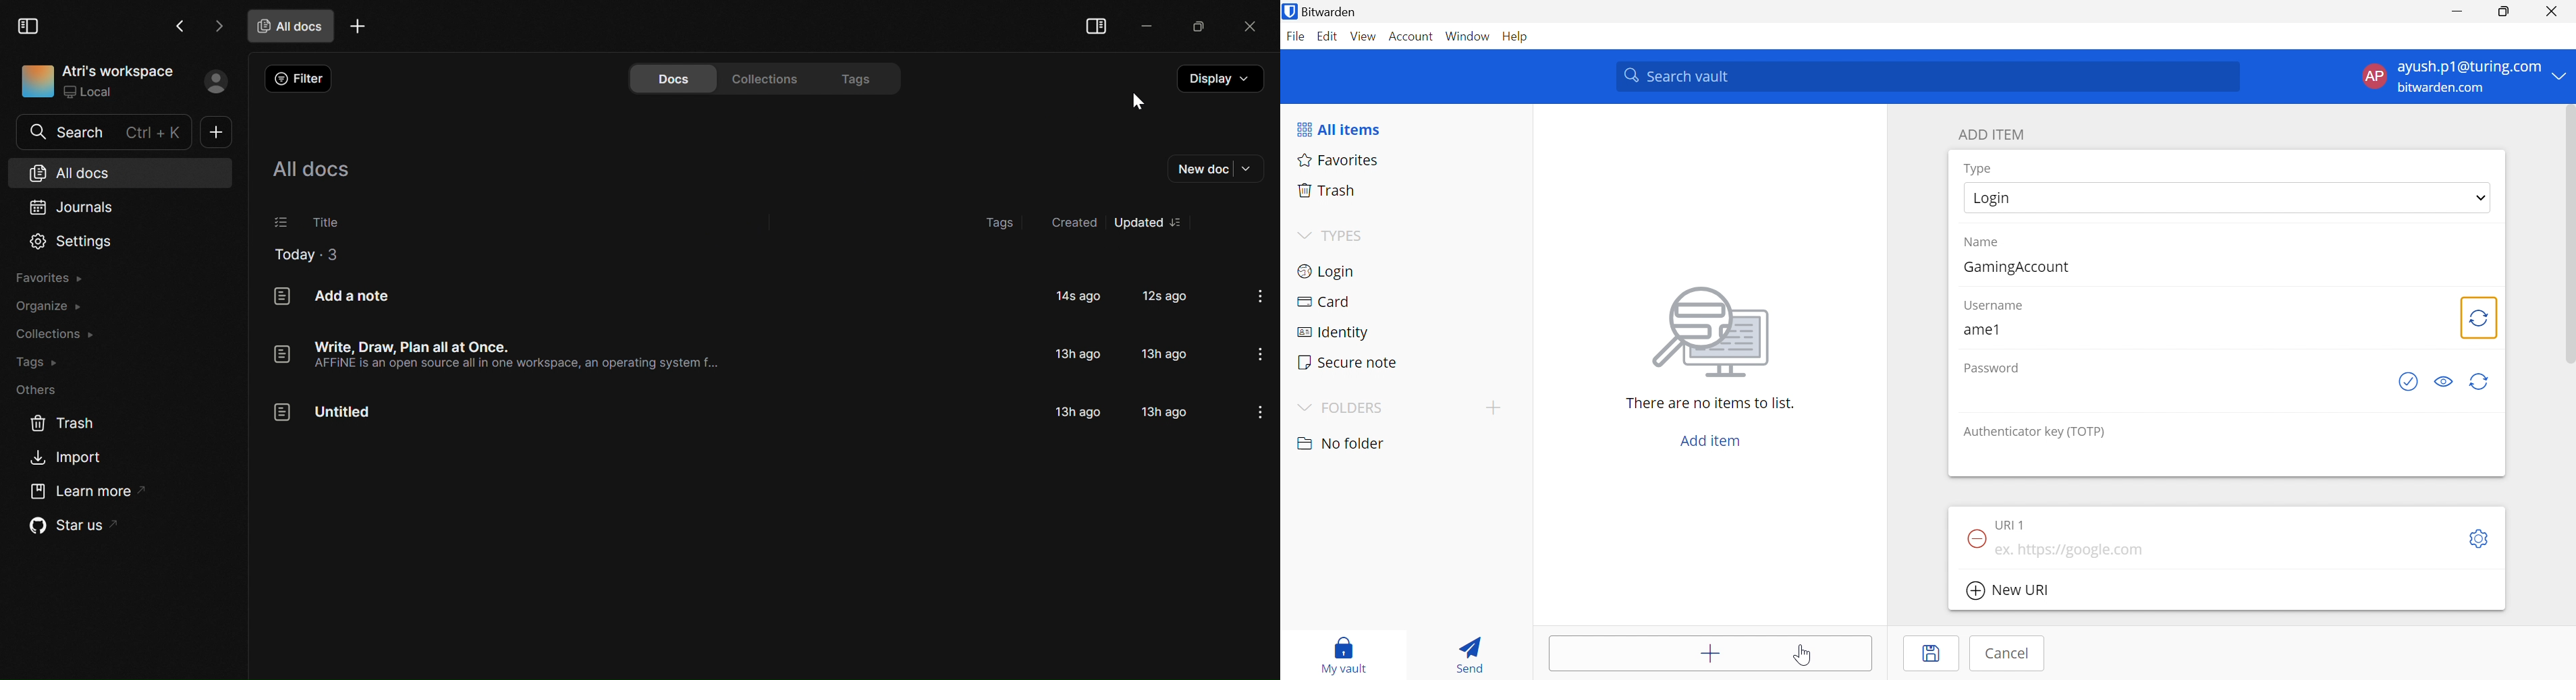 Image resolution: width=2576 pixels, height=700 pixels. I want to click on Identity, so click(1334, 334).